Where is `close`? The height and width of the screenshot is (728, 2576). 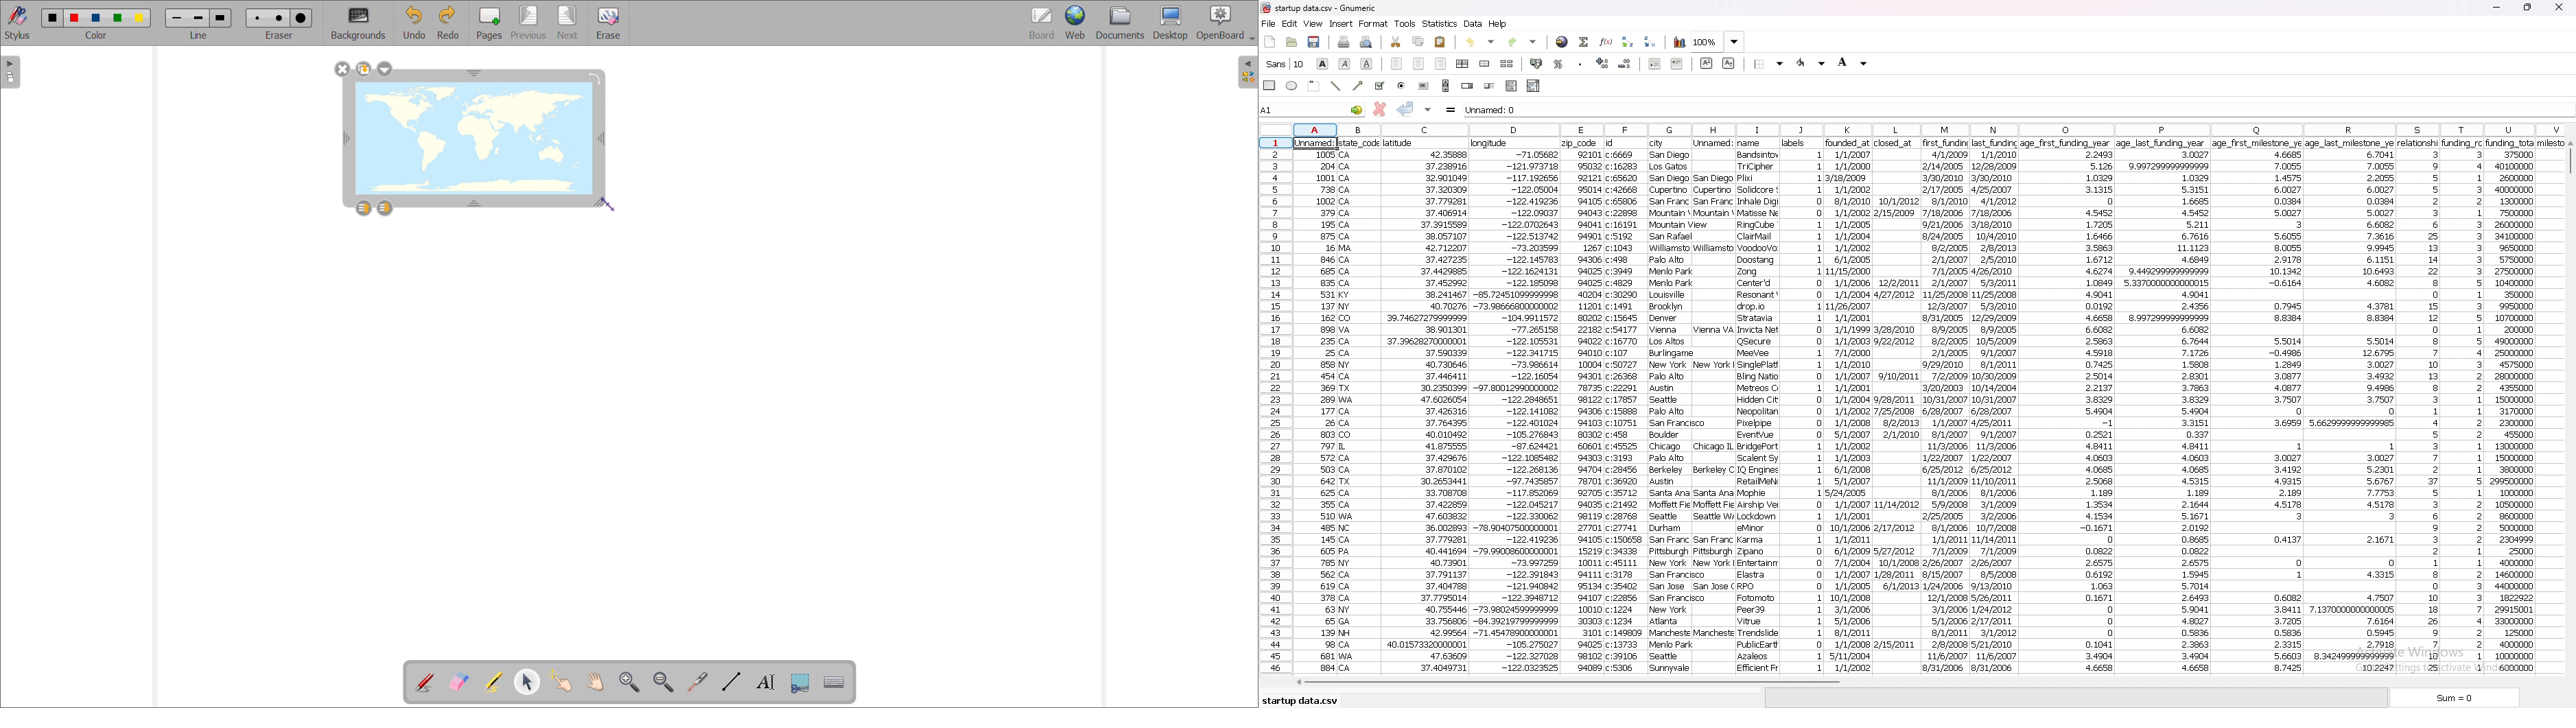
close is located at coordinates (2557, 7).